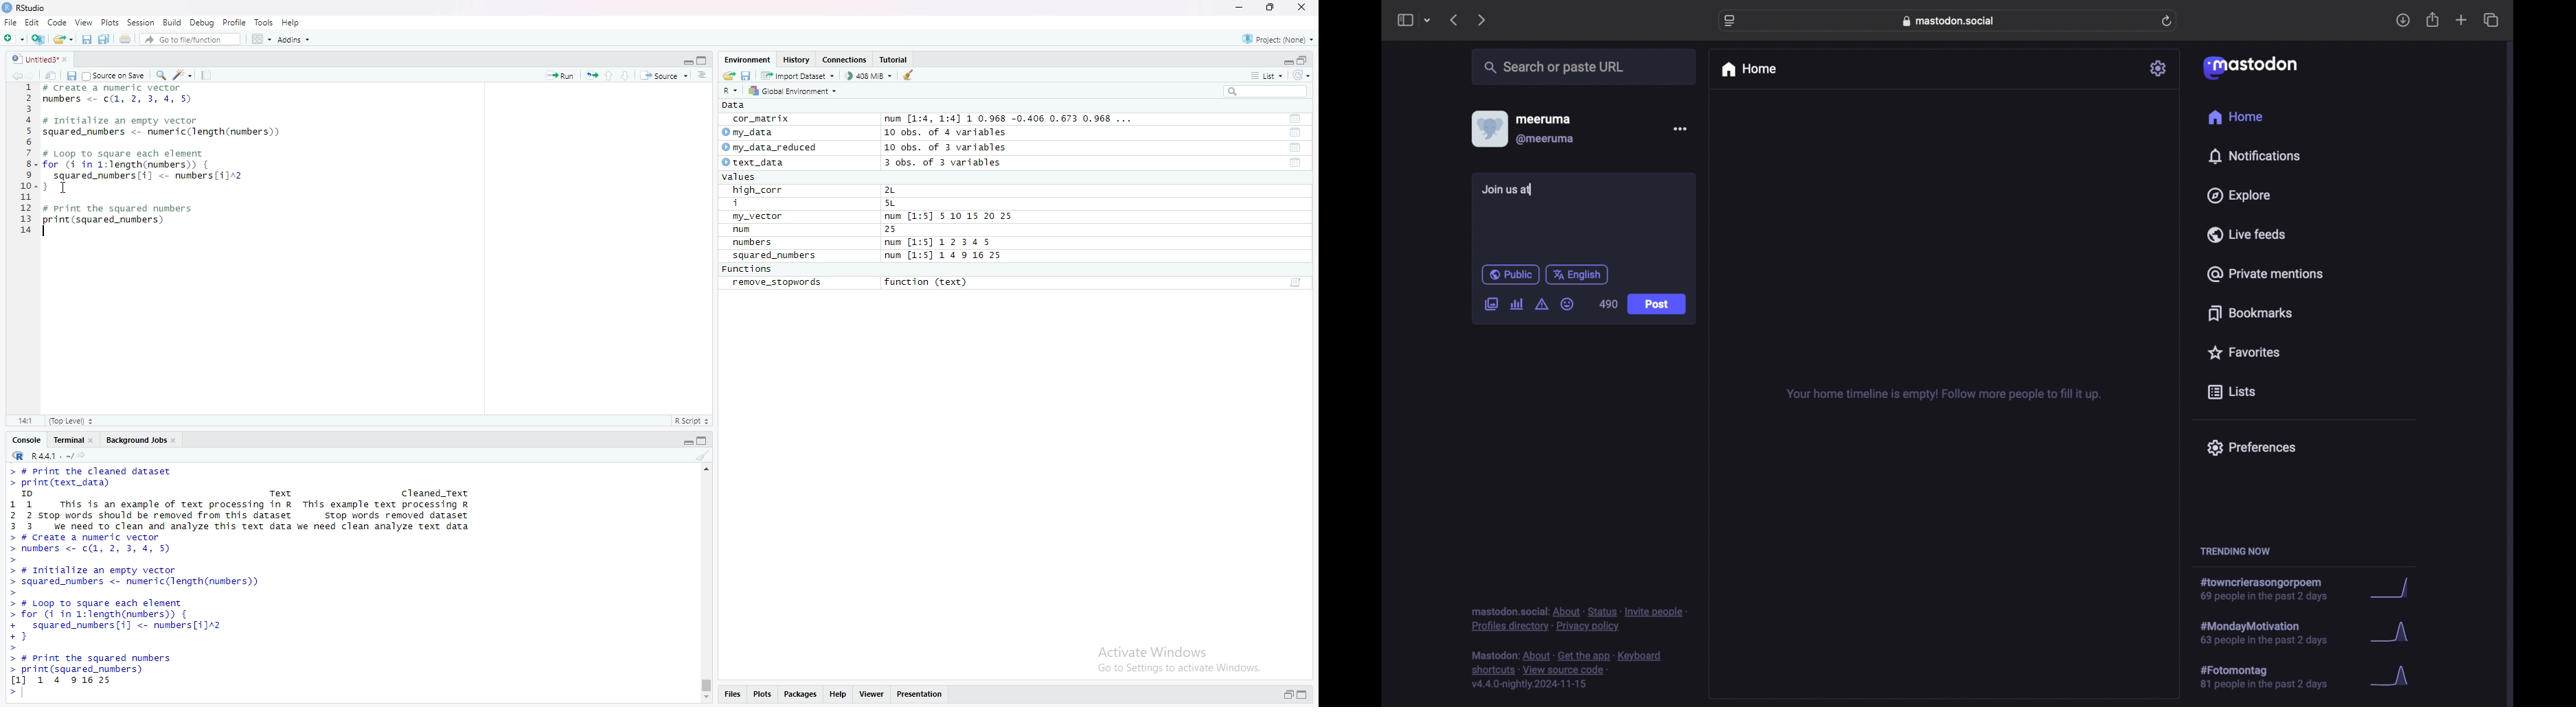 Image resolution: width=2576 pixels, height=728 pixels. I want to click on show in new window, so click(51, 74).